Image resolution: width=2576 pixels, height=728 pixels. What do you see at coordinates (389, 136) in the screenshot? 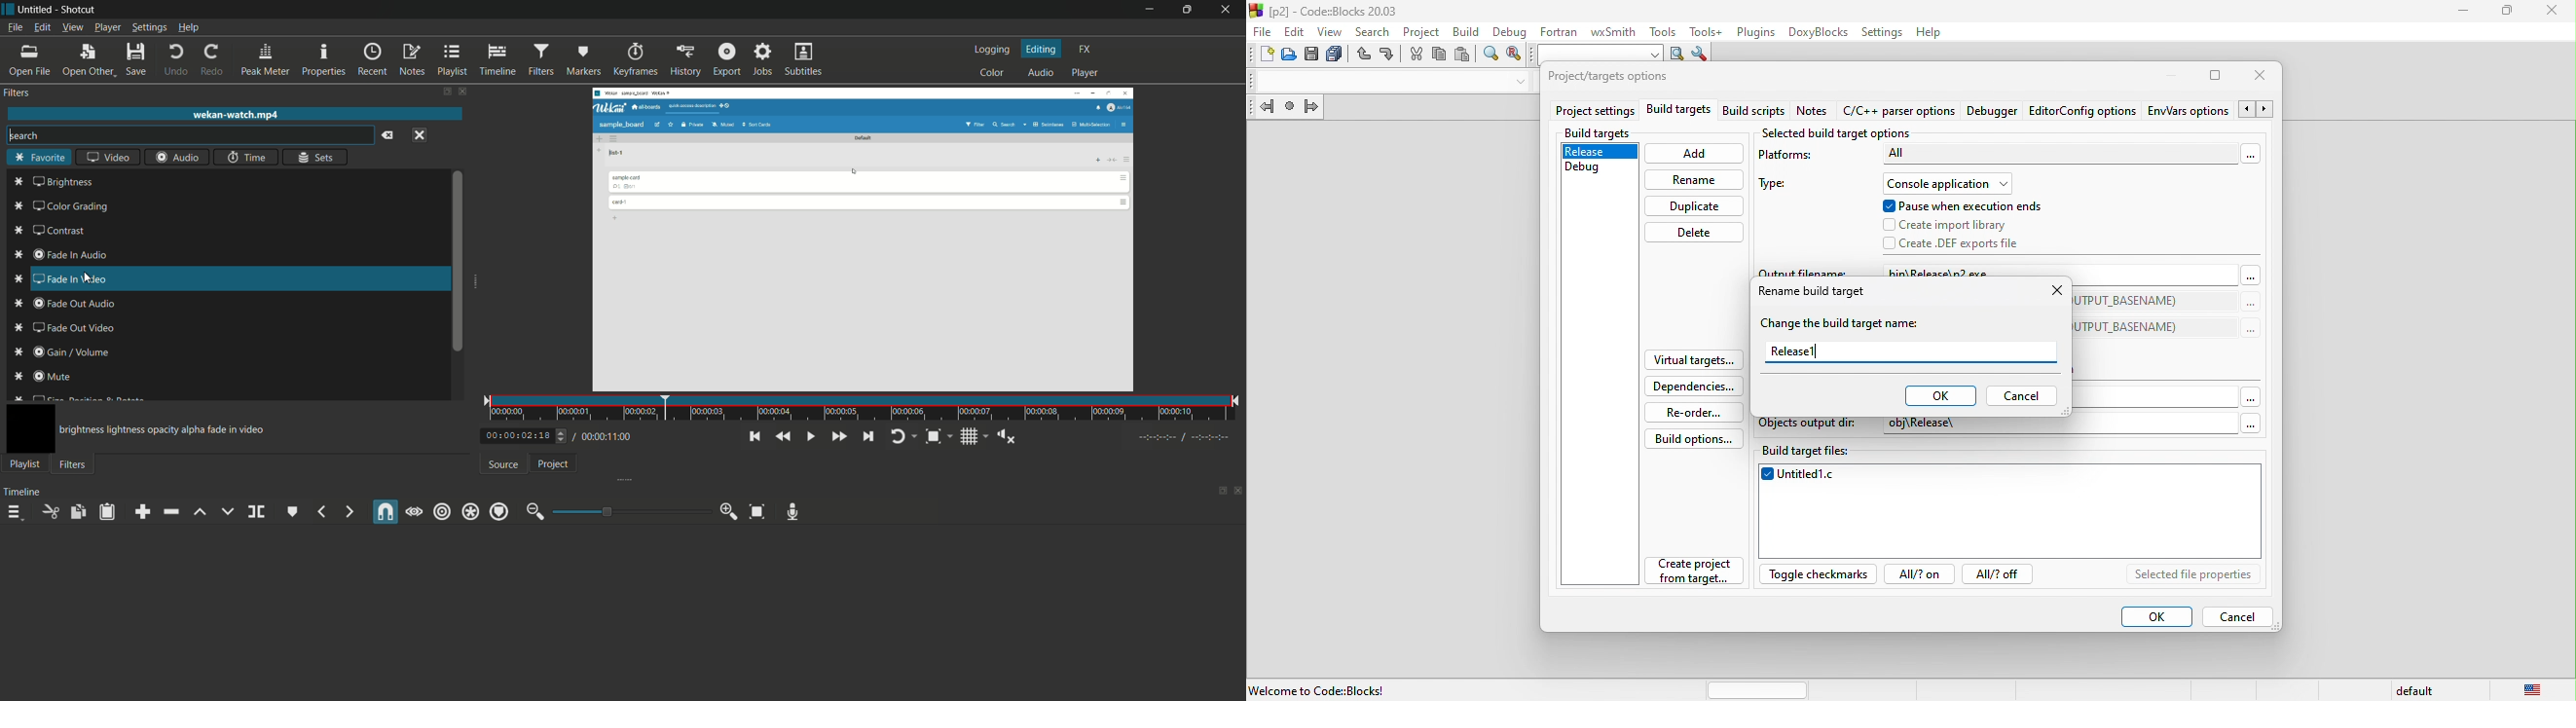
I see `clear search` at bounding box center [389, 136].